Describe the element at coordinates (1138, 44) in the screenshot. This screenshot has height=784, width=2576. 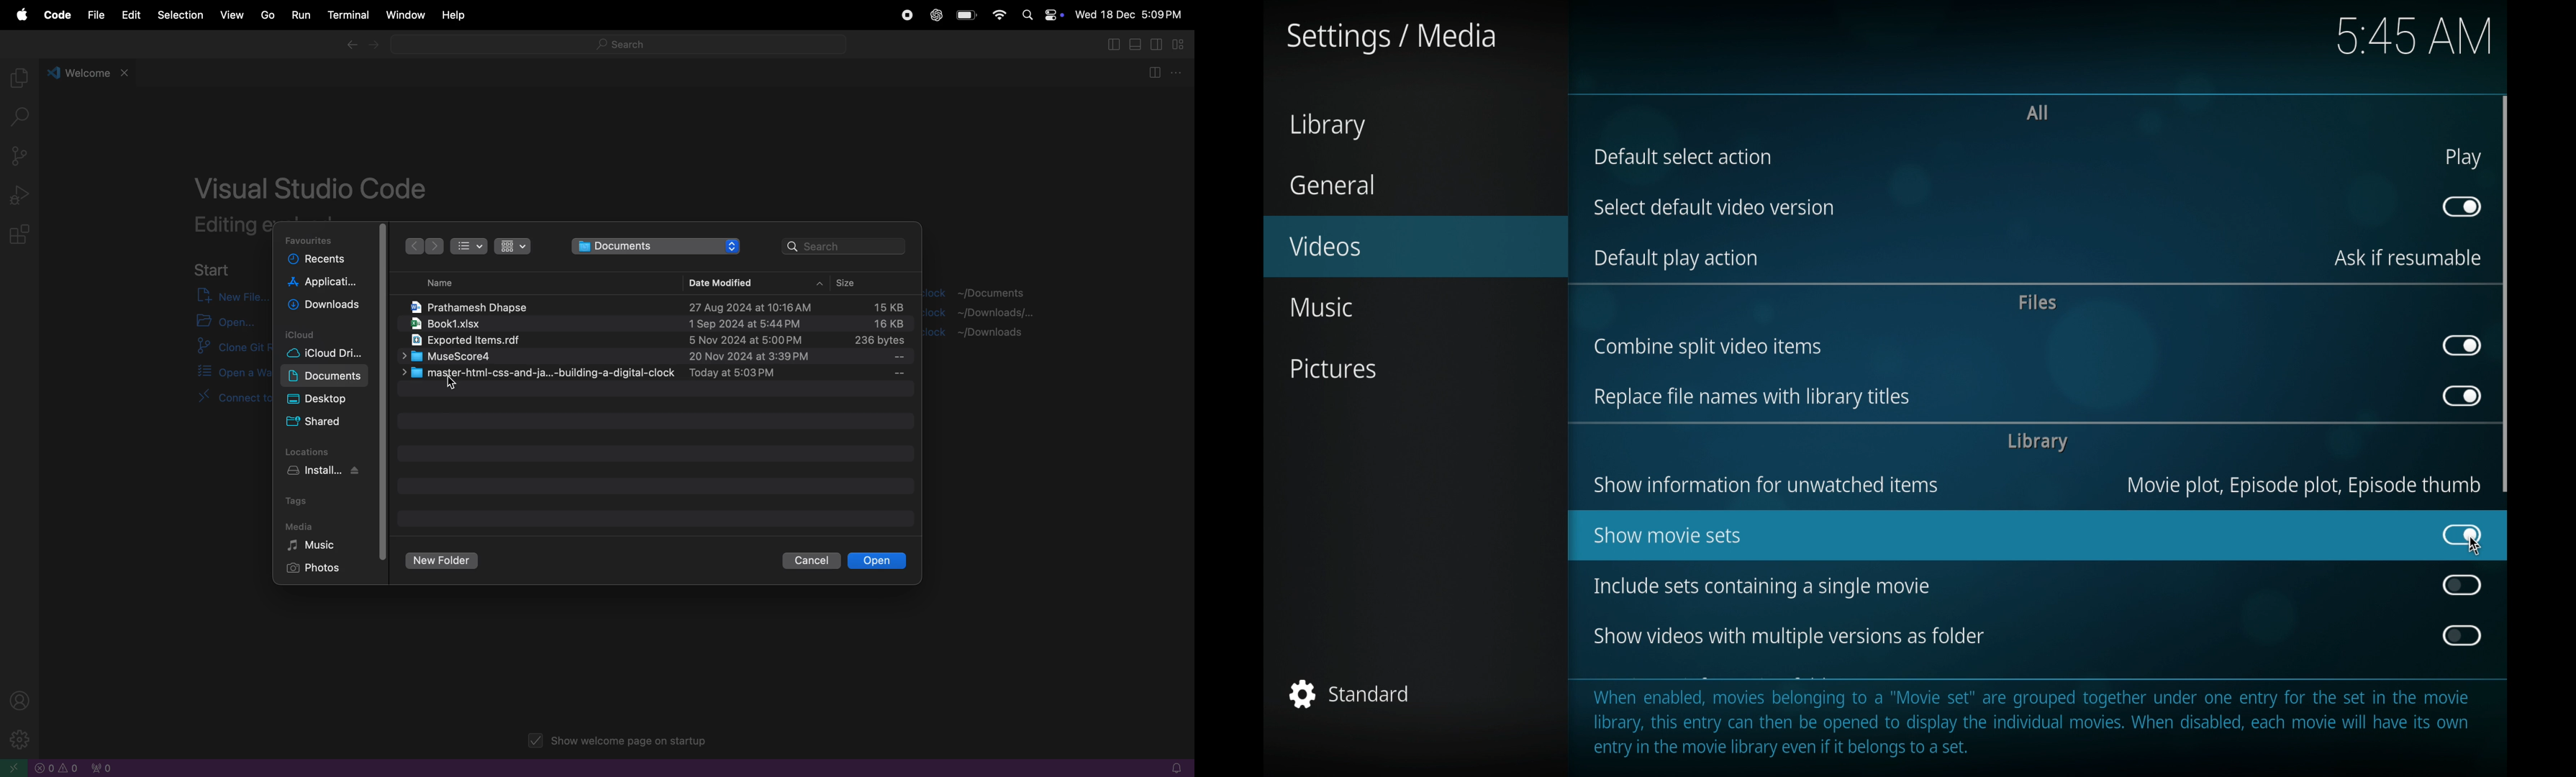
I see `toggle panel` at that location.